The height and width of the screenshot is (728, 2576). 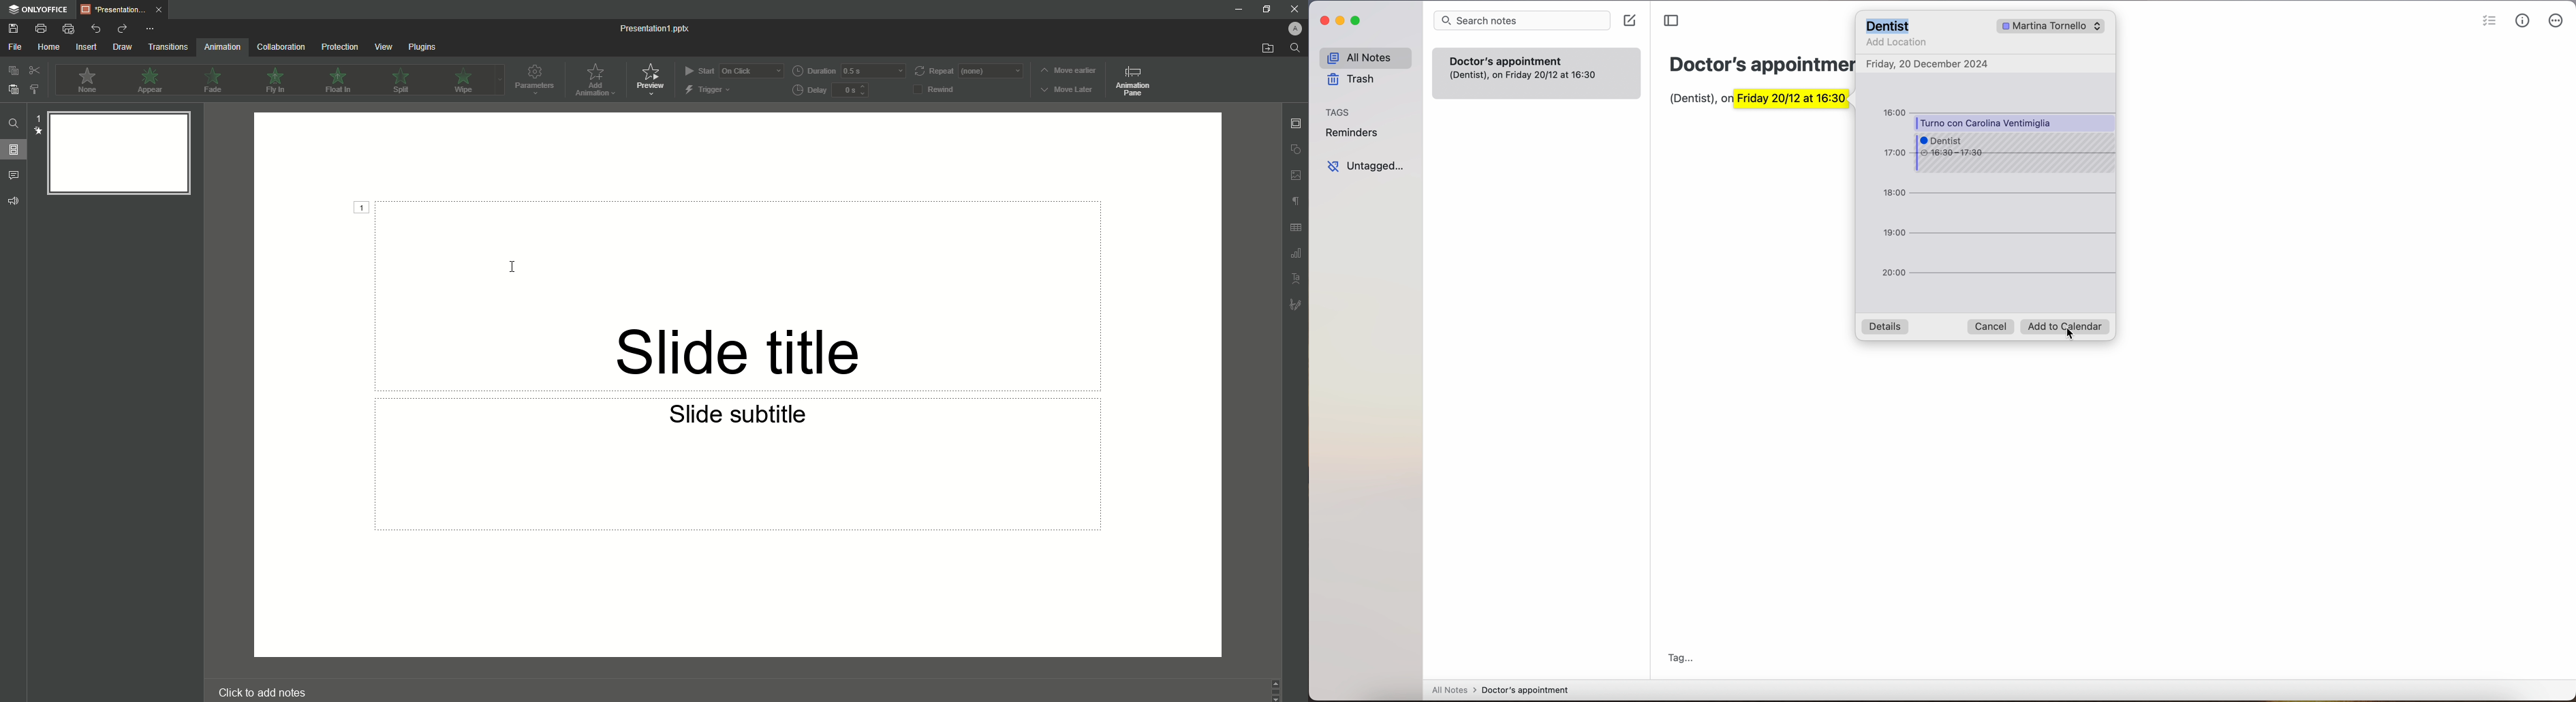 What do you see at coordinates (709, 89) in the screenshot?
I see `Trigger` at bounding box center [709, 89].